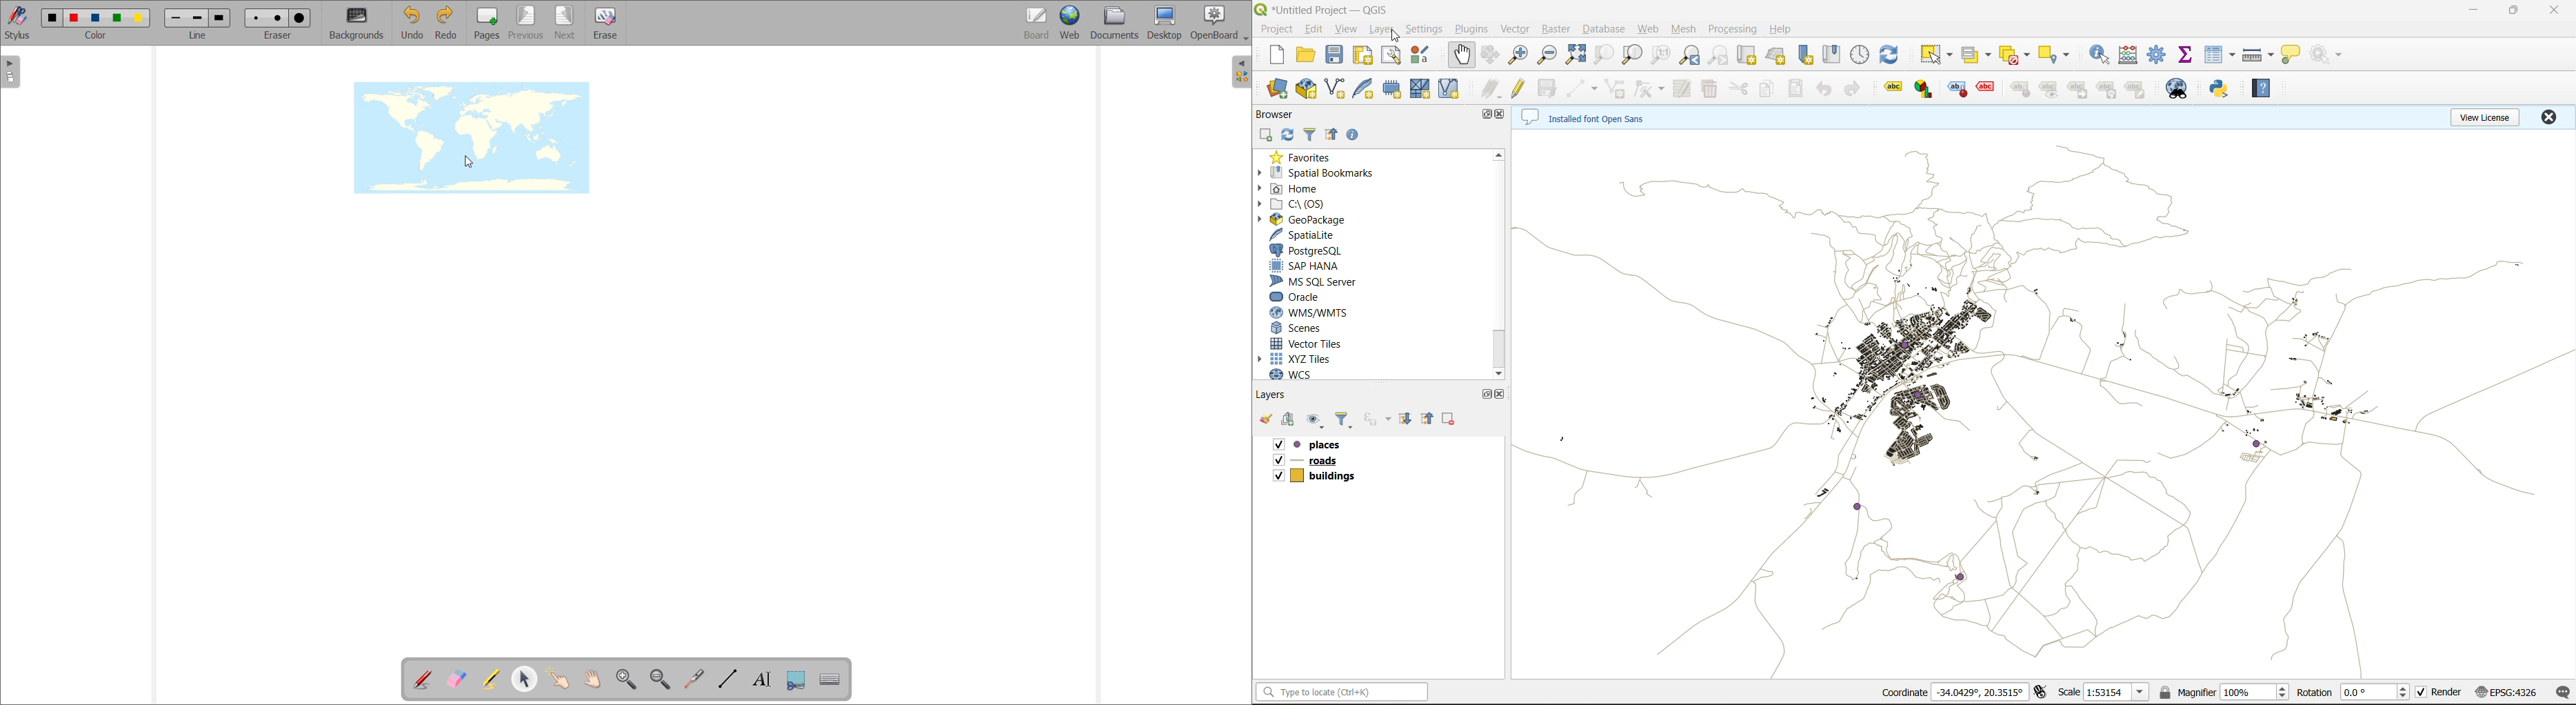 The height and width of the screenshot is (728, 2576). What do you see at coordinates (1392, 90) in the screenshot?
I see `temporary scratch file` at bounding box center [1392, 90].